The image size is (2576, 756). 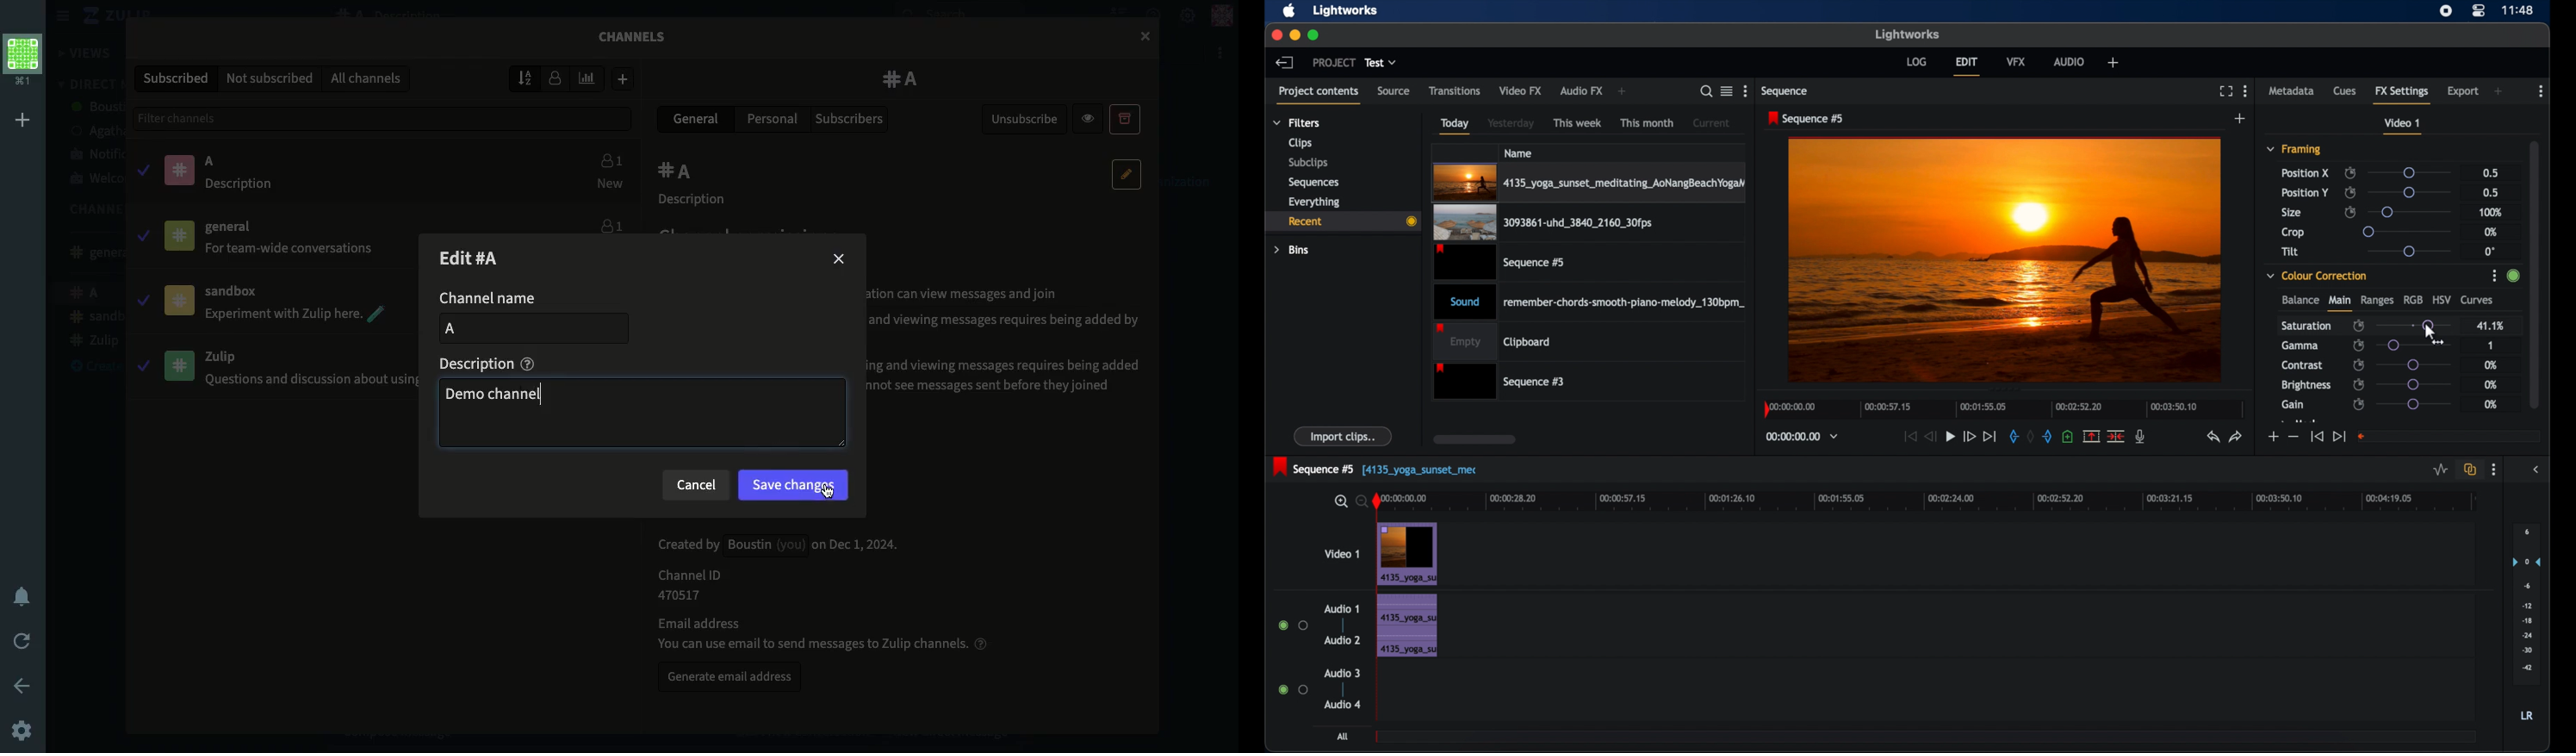 What do you see at coordinates (609, 172) in the screenshot?
I see `Users` at bounding box center [609, 172].